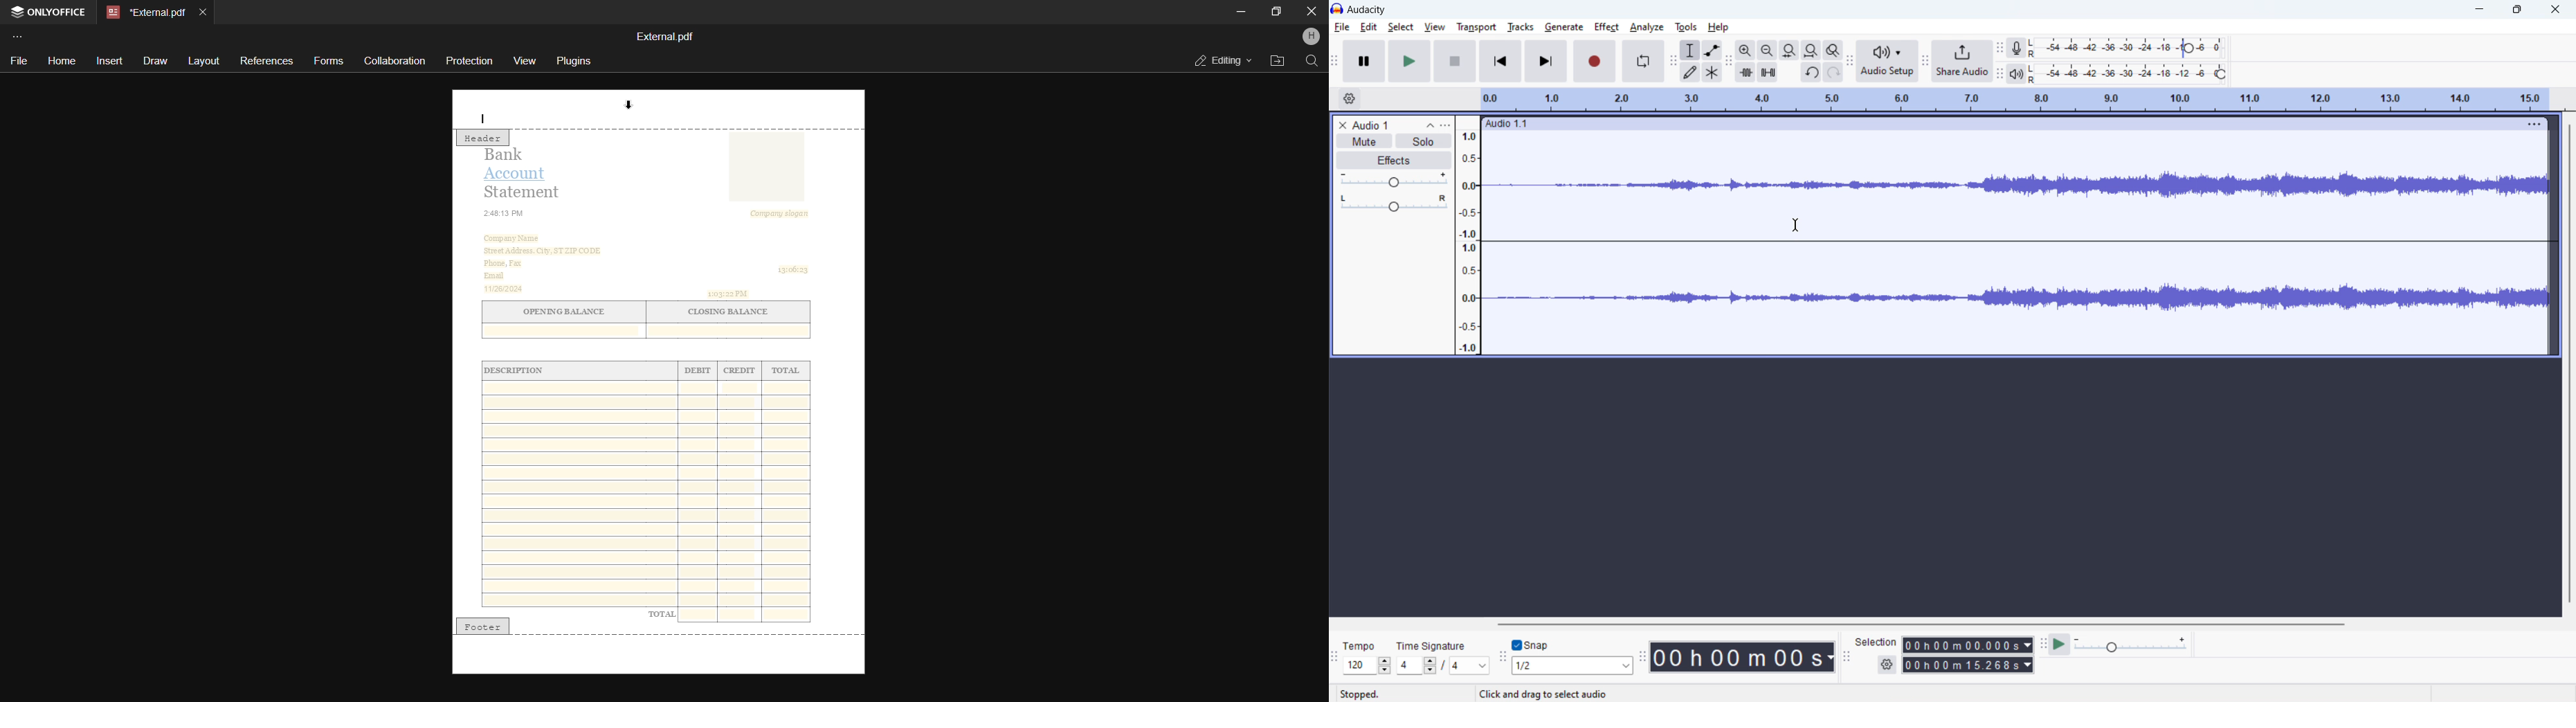  I want to click on playback meter toolbar, so click(1999, 73).